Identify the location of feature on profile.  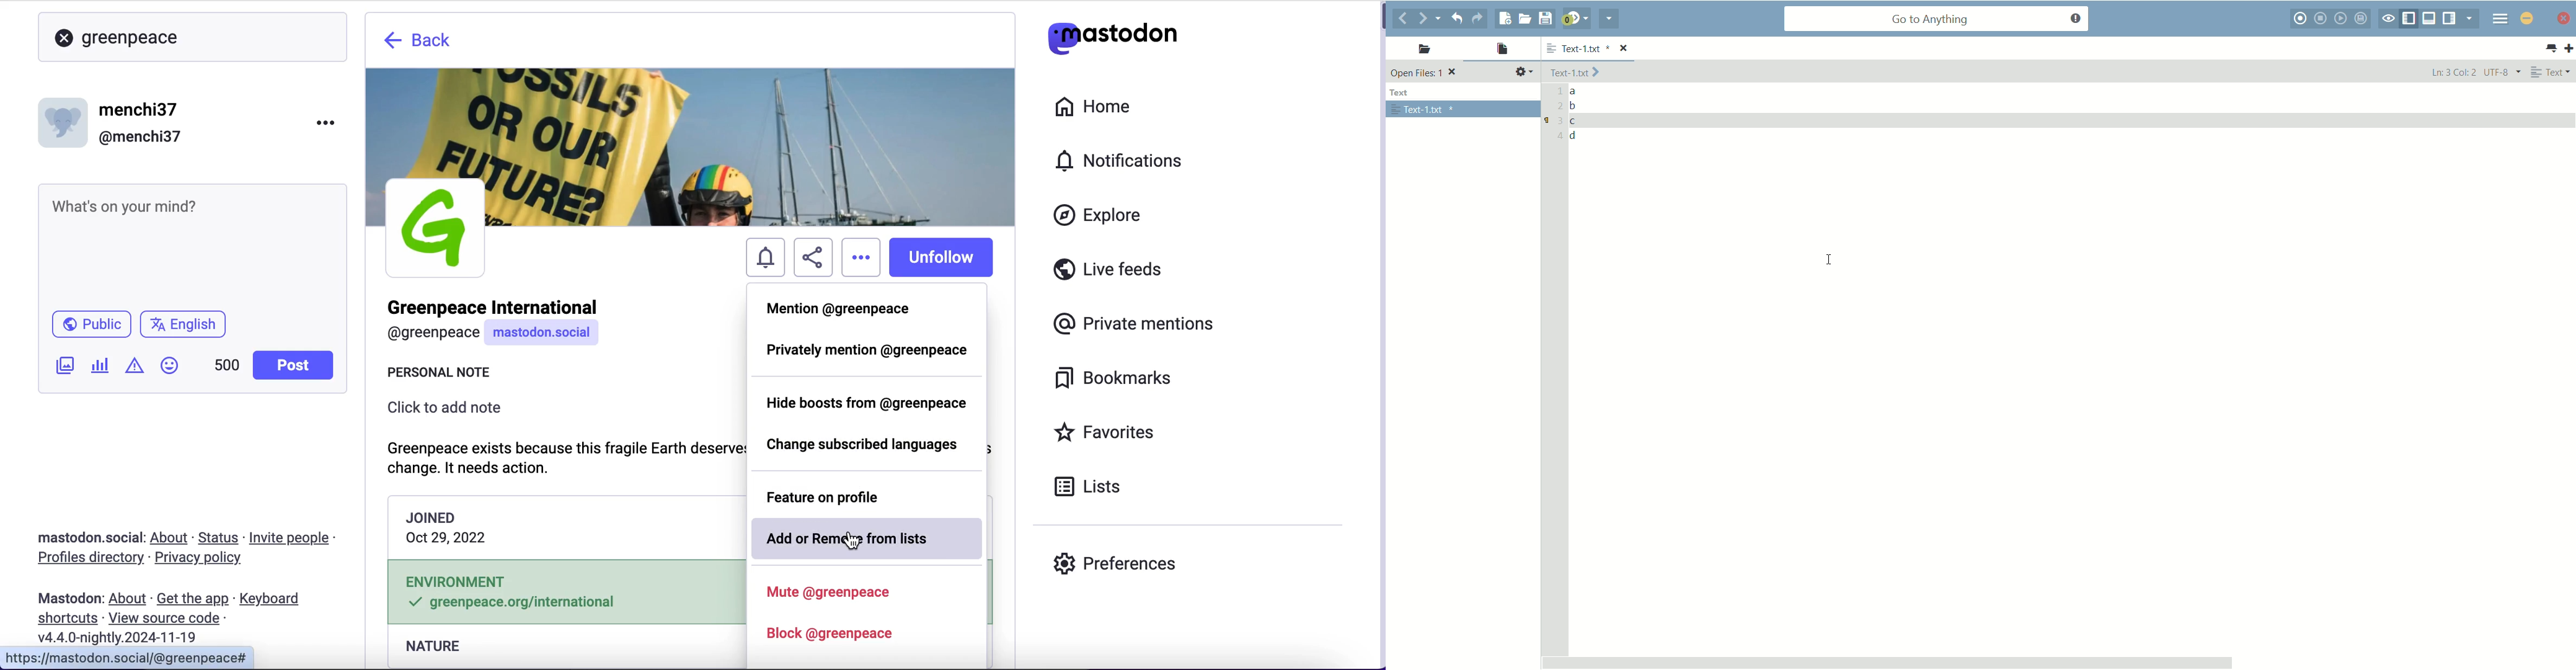
(854, 495).